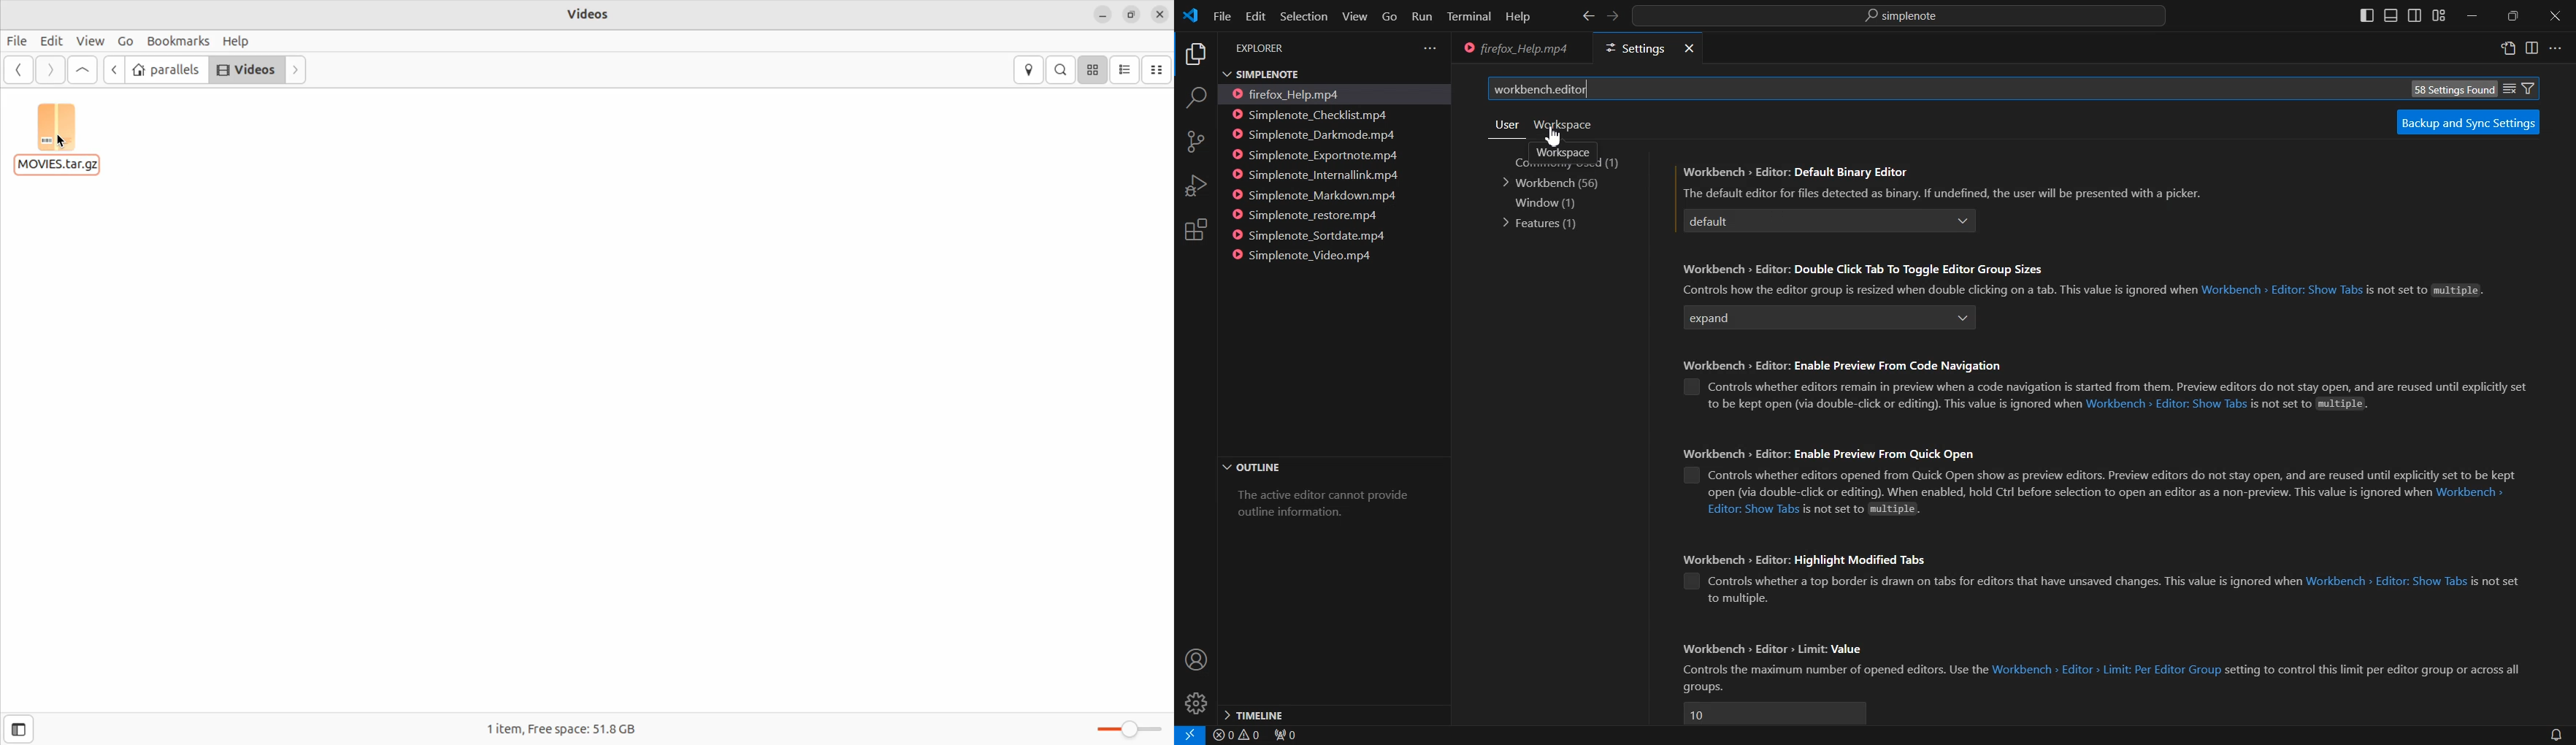  What do you see at coordinates (1687, 49) in the screenshot?
I see `Close` at bounding box center [1687, 49].